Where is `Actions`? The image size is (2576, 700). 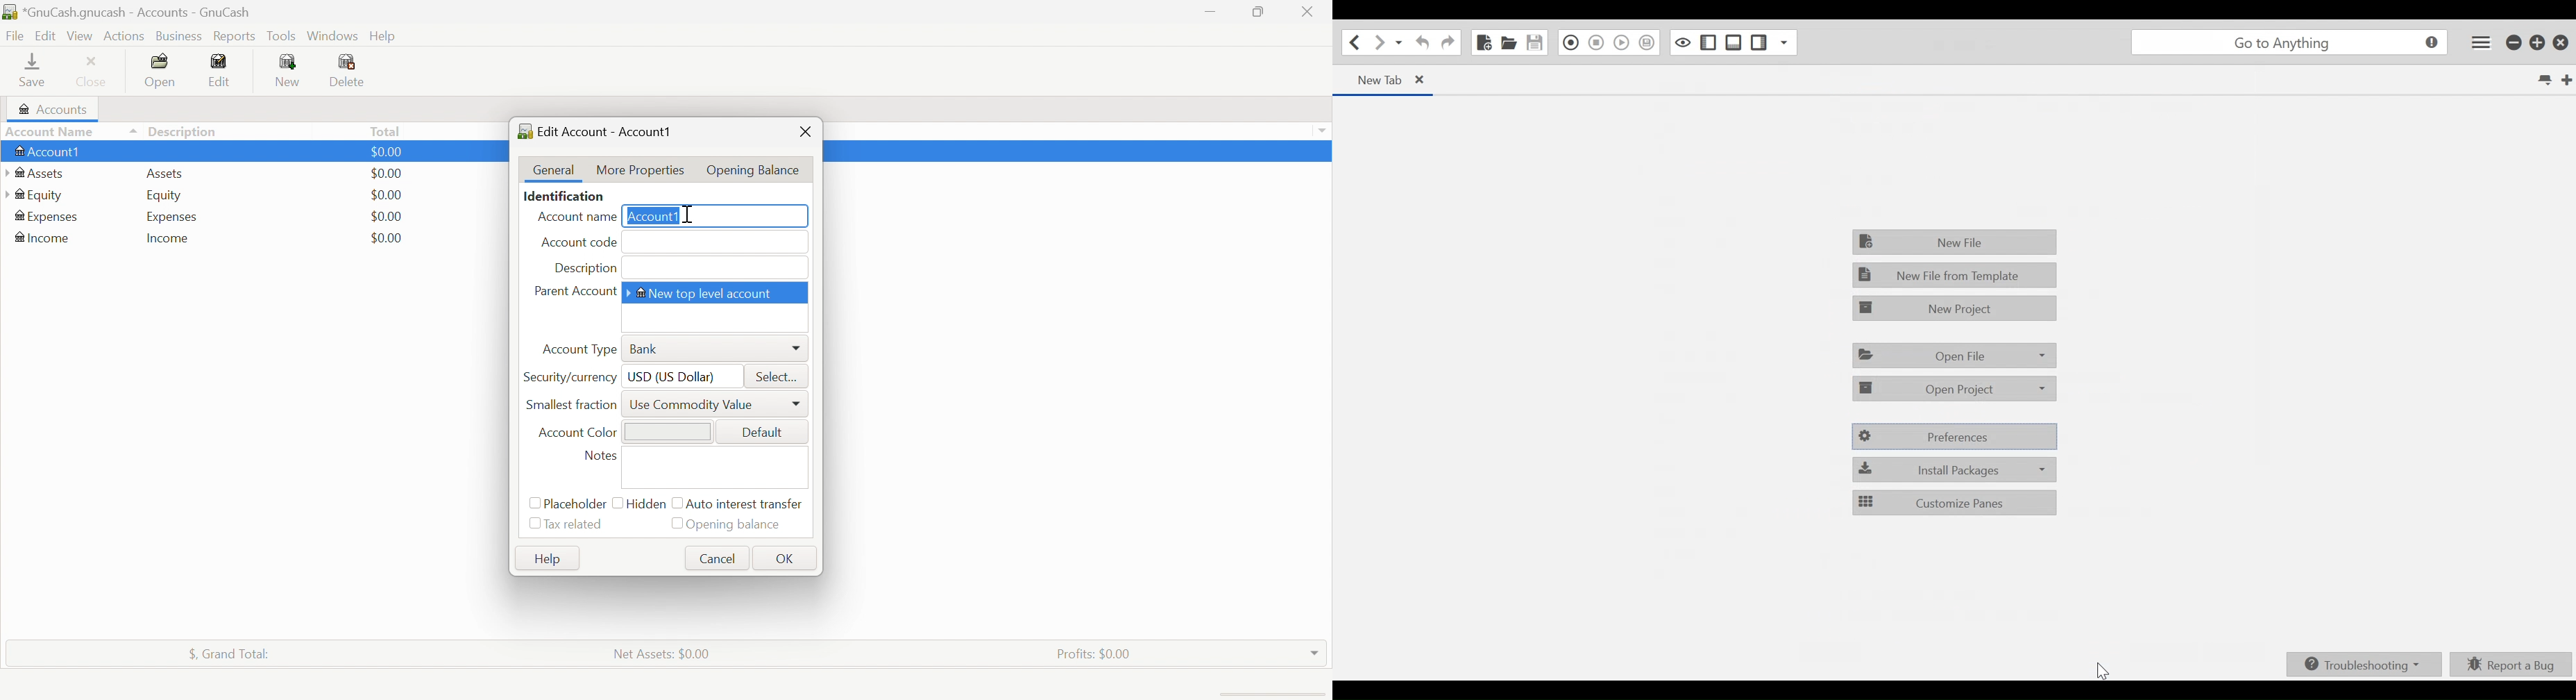 Actions is located at coordinates (124, 37).